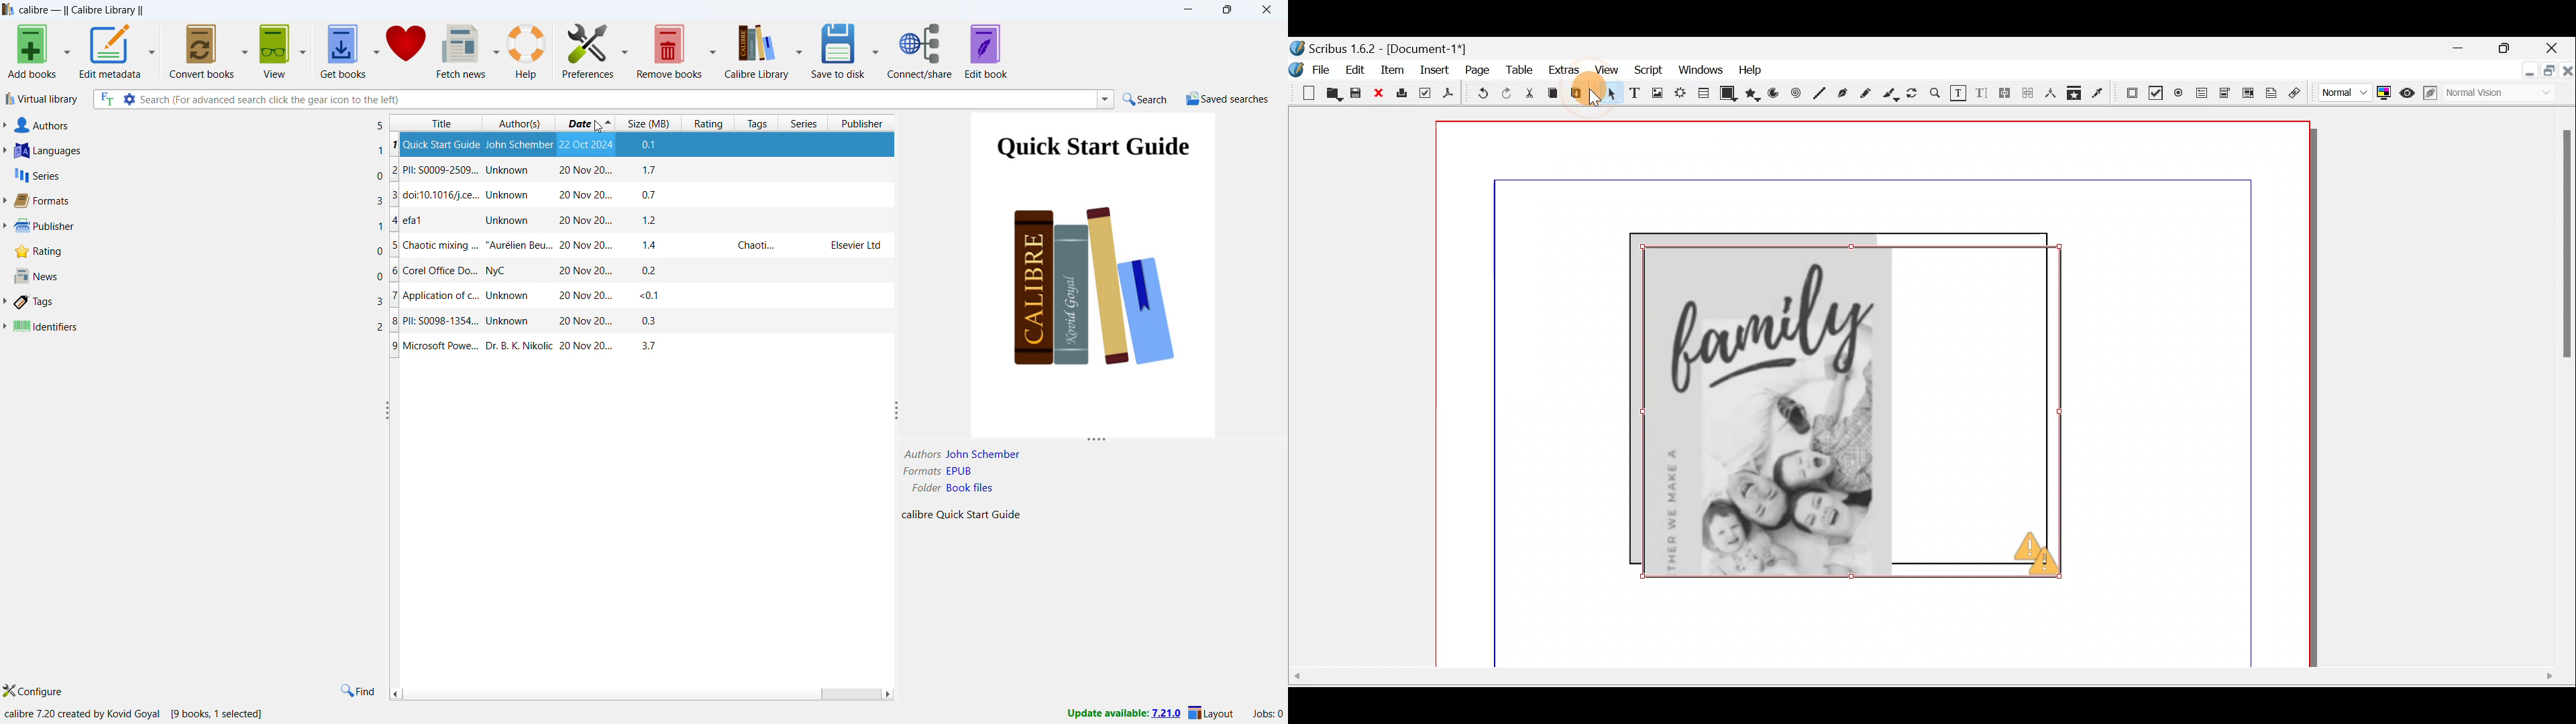 This screenshot has height=728, width=2576. What do you see at coordinates (513, 171) in the screenshot?
I see `Unknown` at bounding box center [513, 171].